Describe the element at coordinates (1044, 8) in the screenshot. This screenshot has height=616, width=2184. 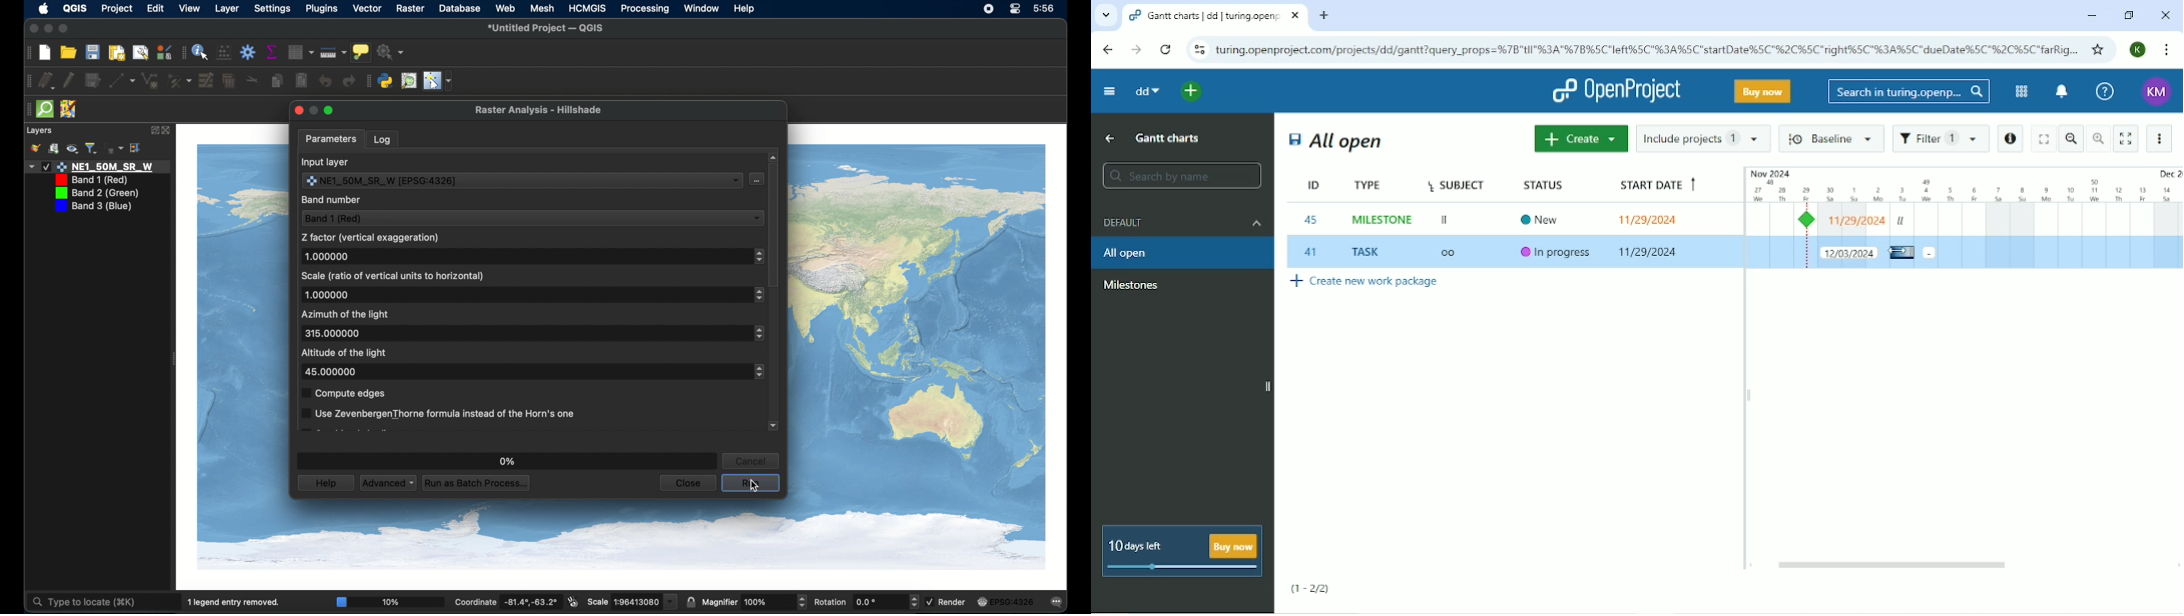
I see `time` at that location.